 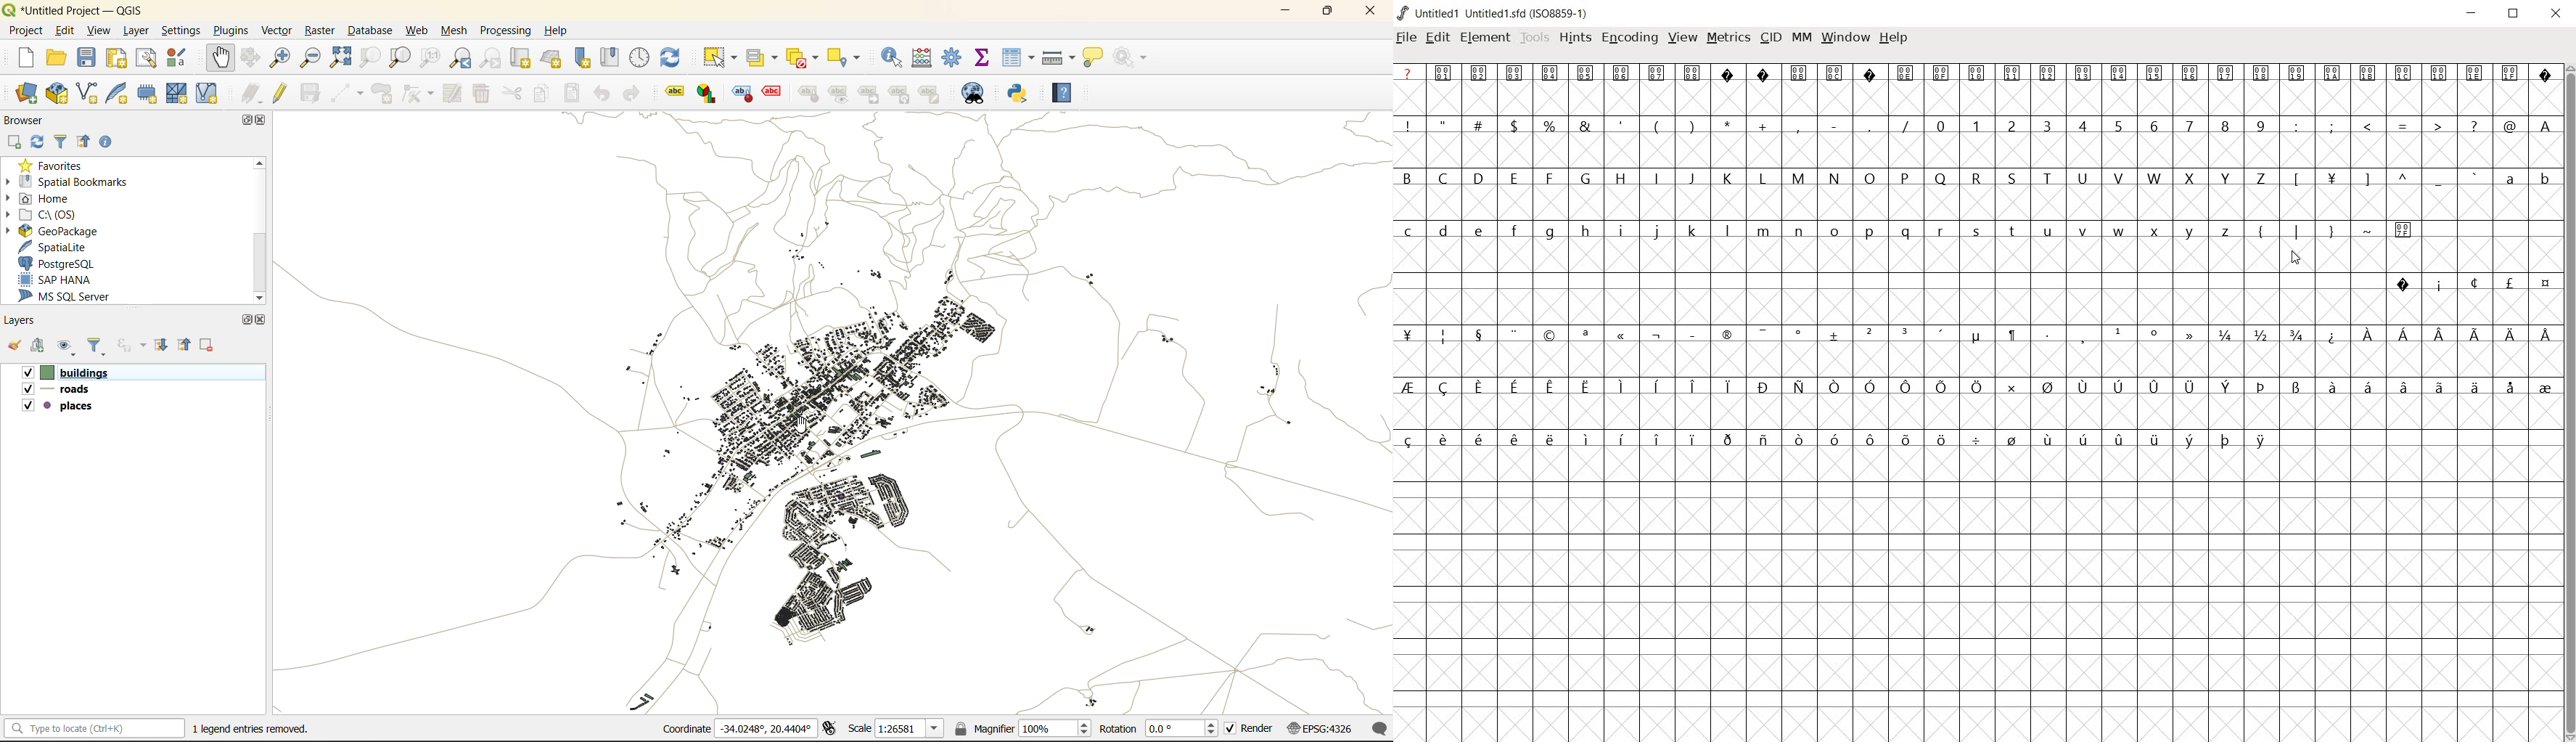 What do you see at coordinates (1976, 257) in the screenshot?
I see `empty cells` at bounding box center [1976, 257].